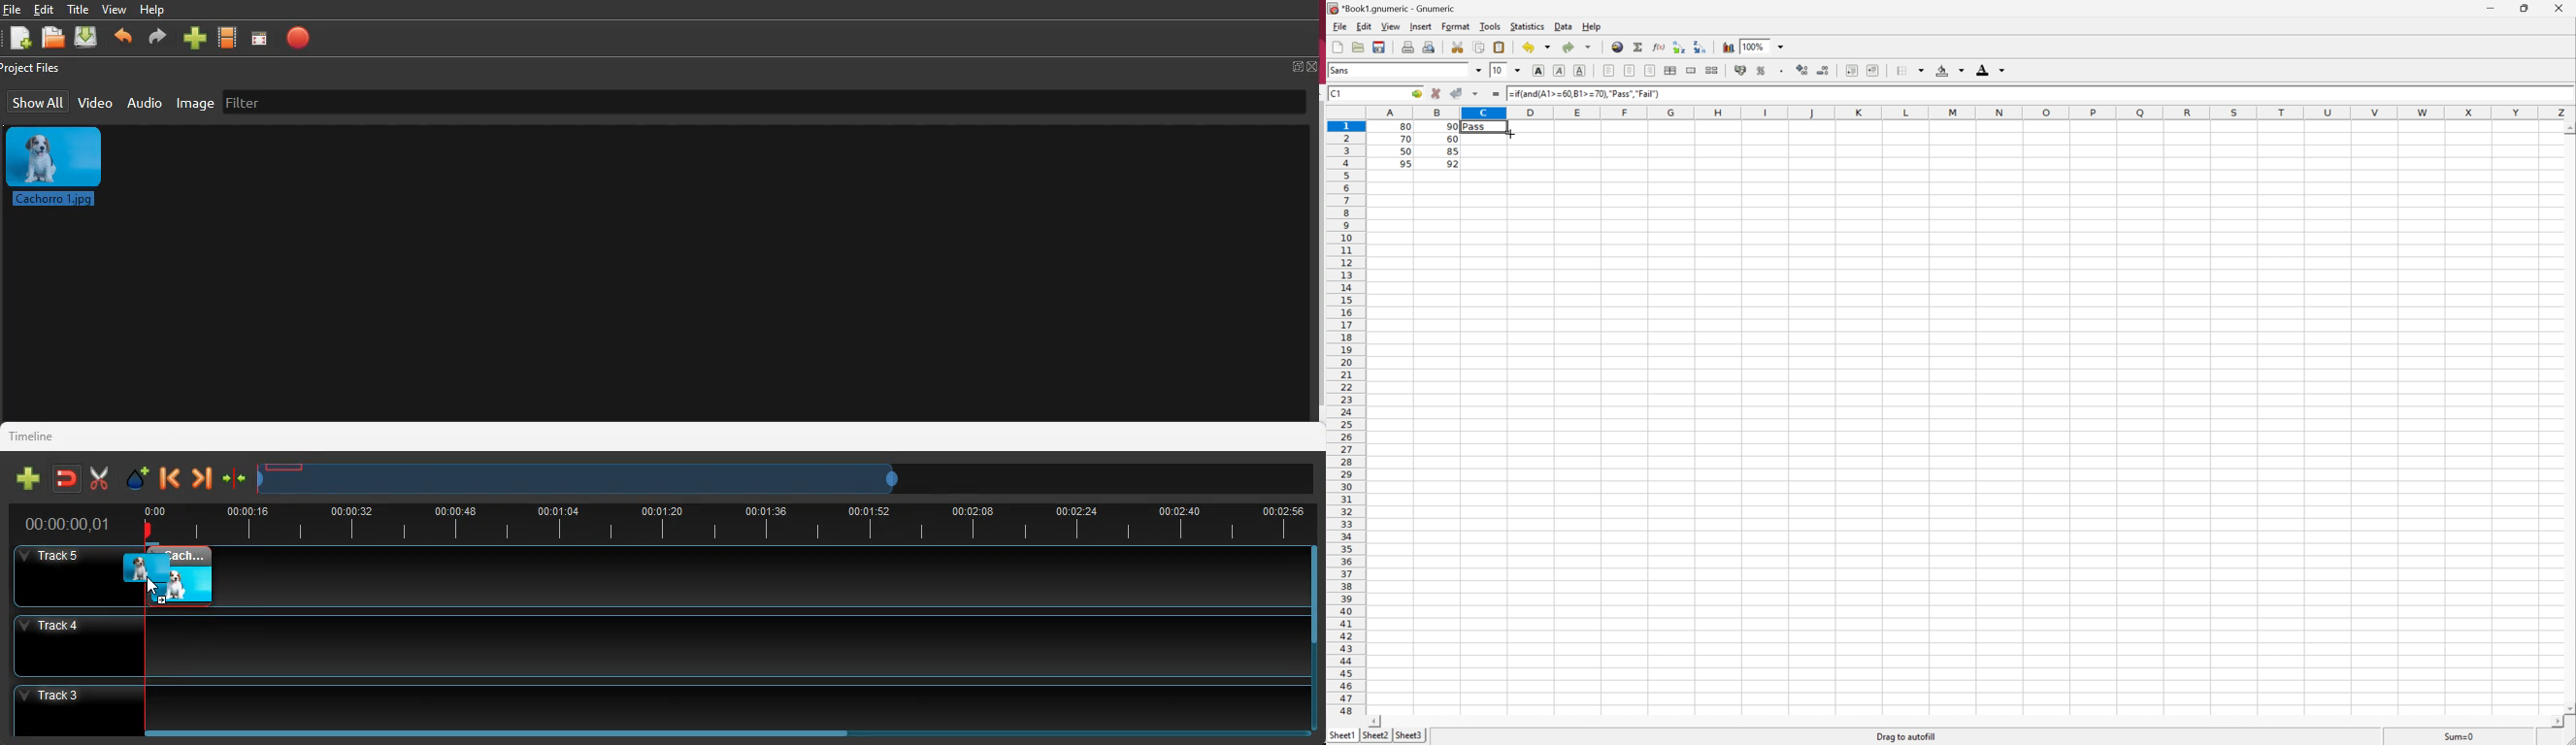 This screenshot has width=2576, height=756. I want to click on video, so click(229, 39).